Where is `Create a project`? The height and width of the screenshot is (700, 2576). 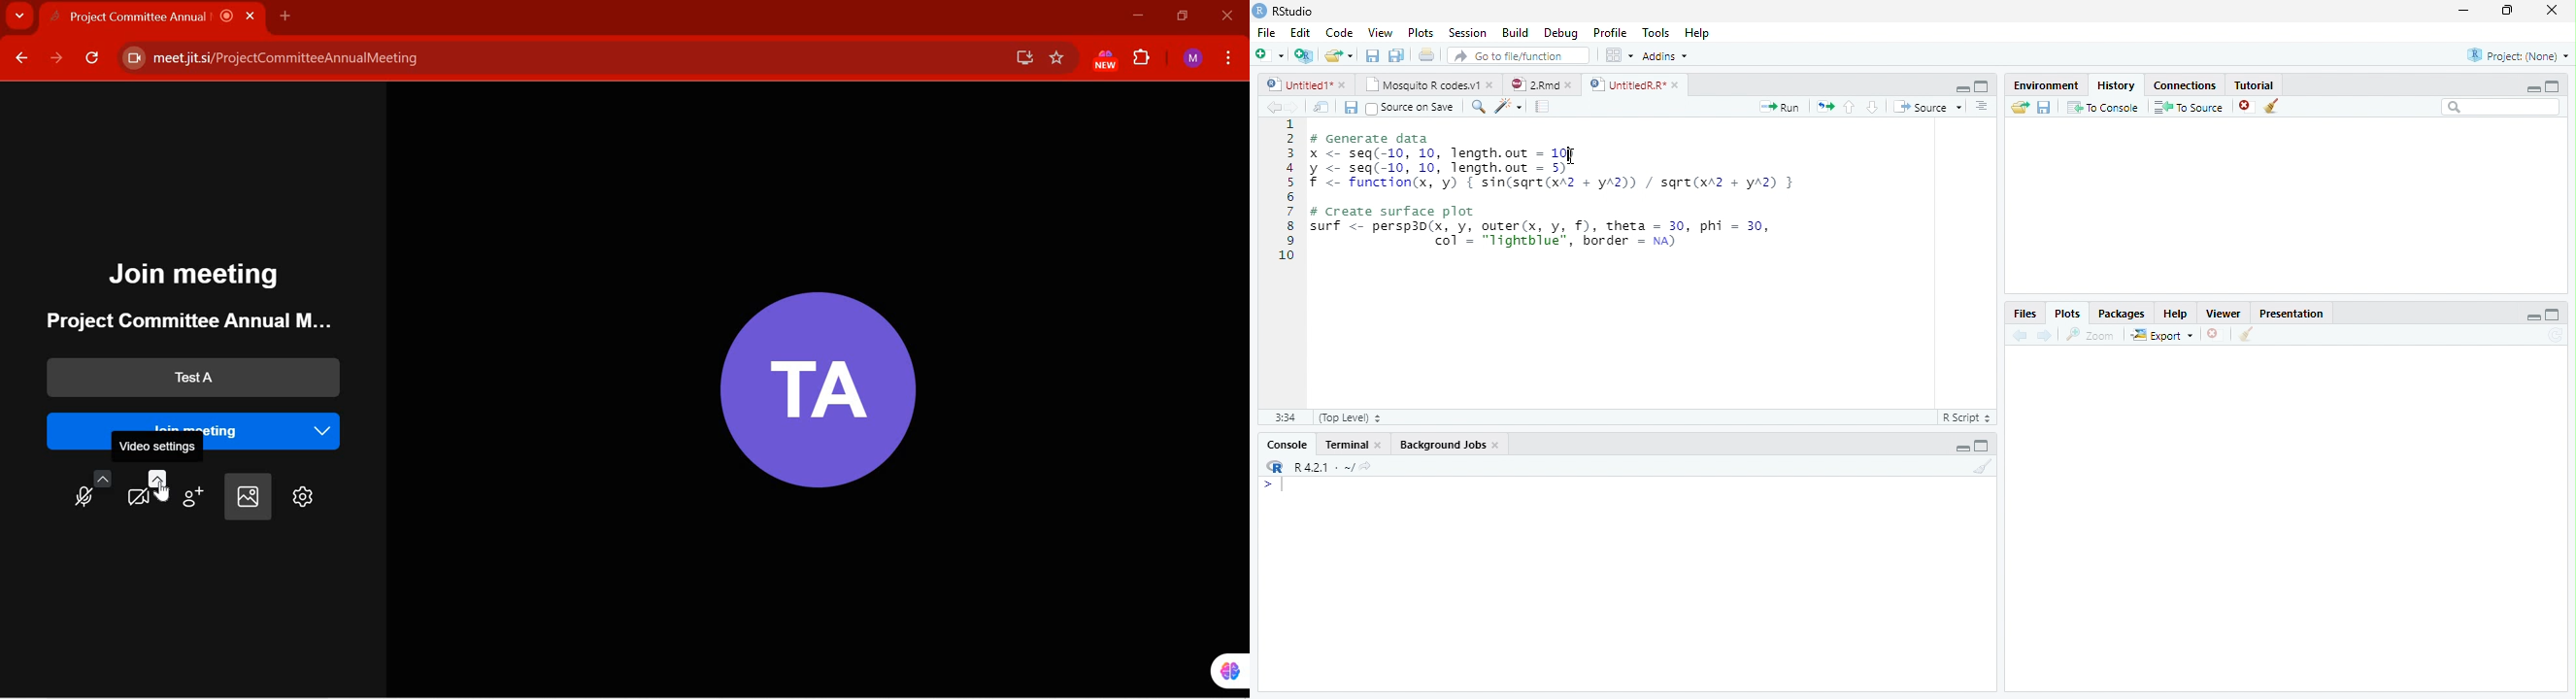 Create a project is located at coordinates (1302, 55).